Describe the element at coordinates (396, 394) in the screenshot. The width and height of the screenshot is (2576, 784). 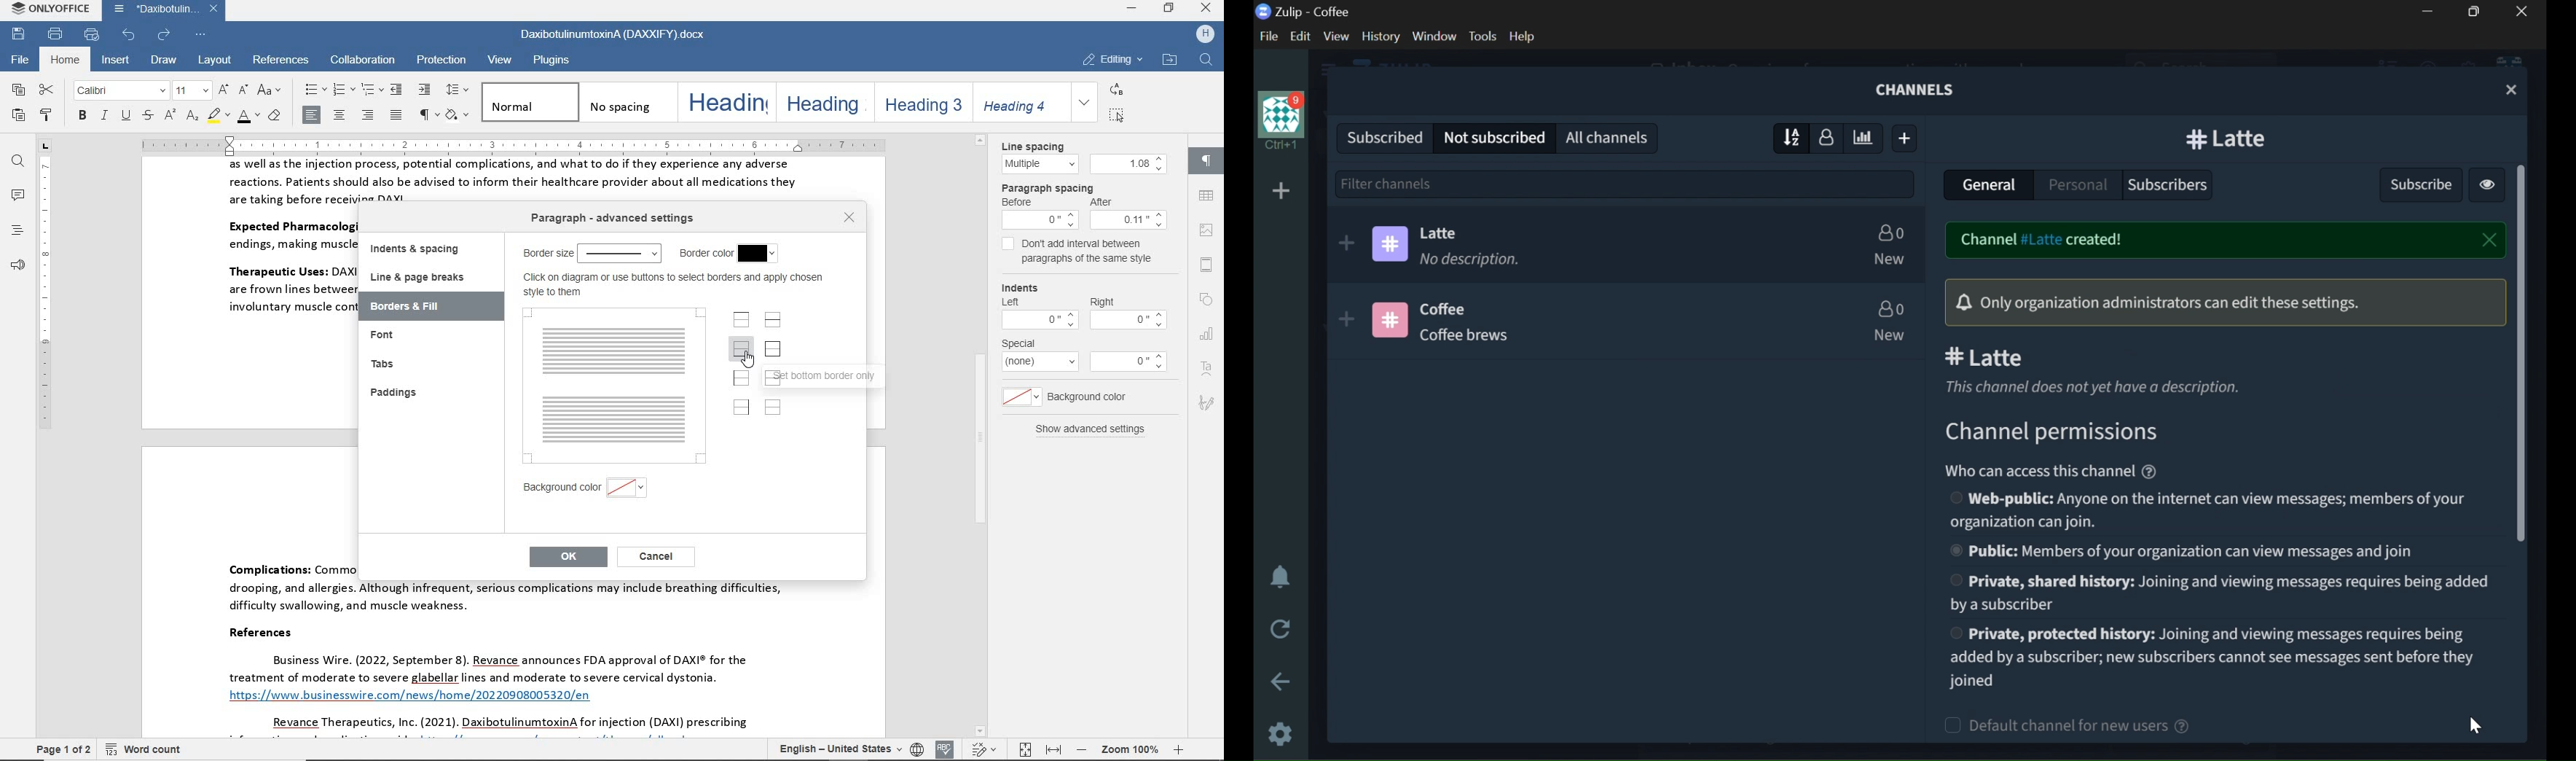
I see `paddings` at that location.